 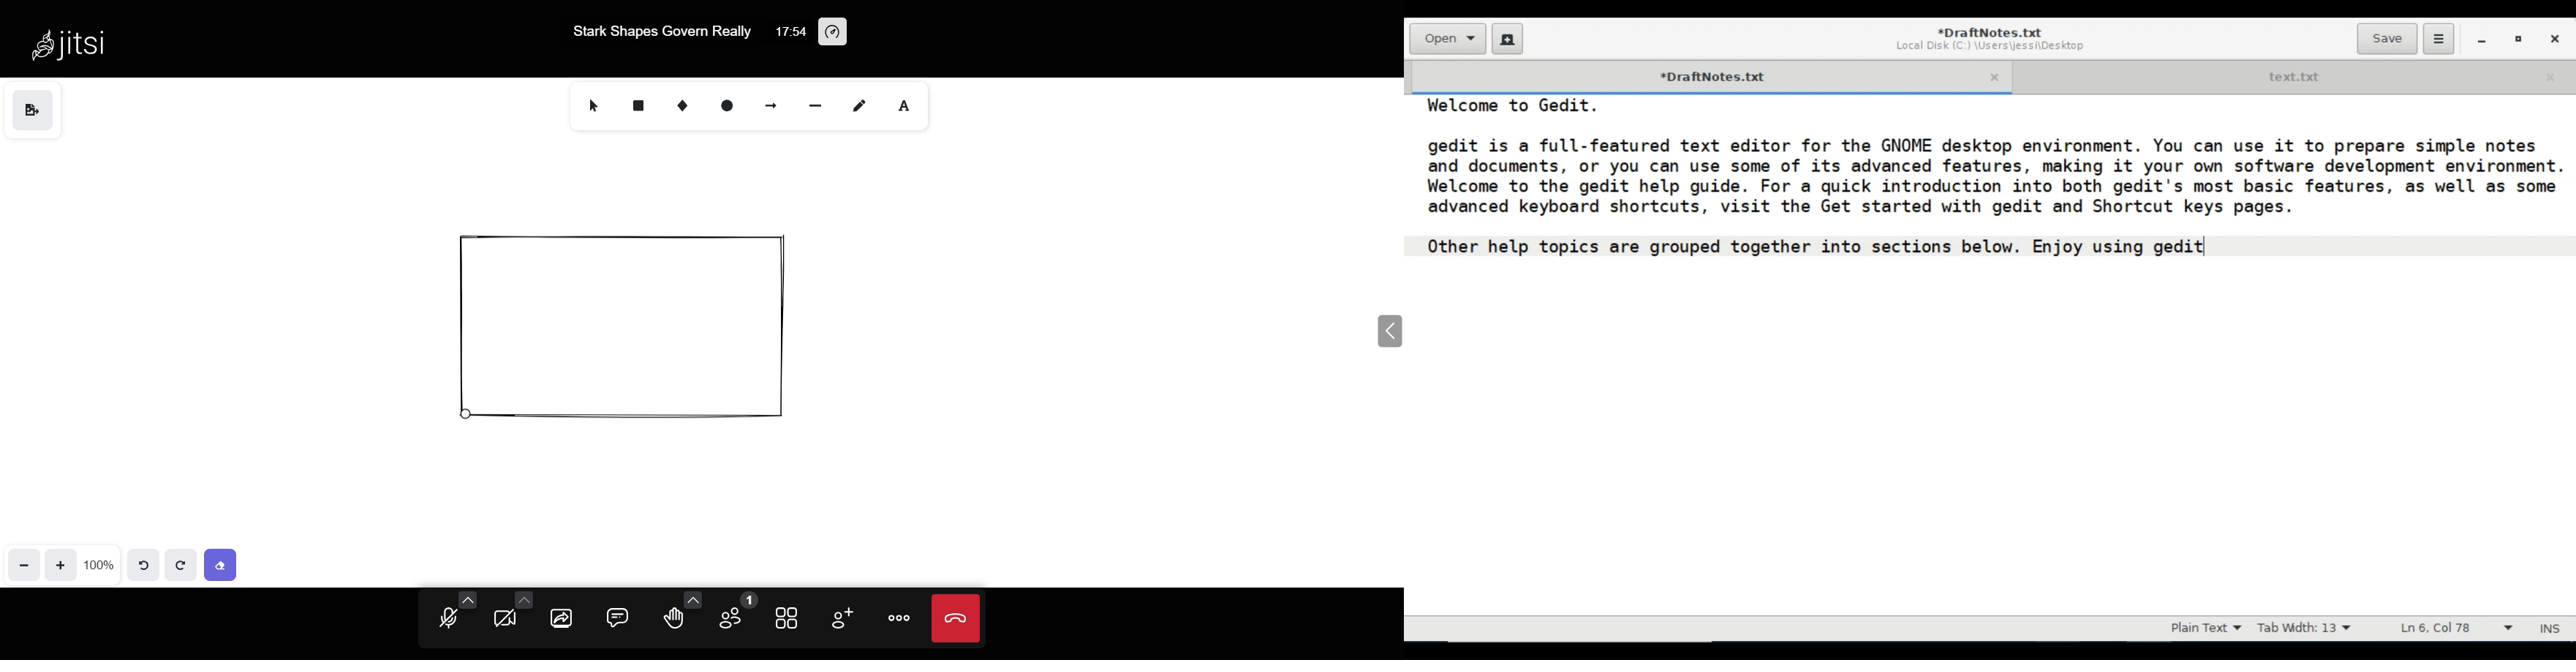 I want to click on minimize, so click(x=2482, y=38).